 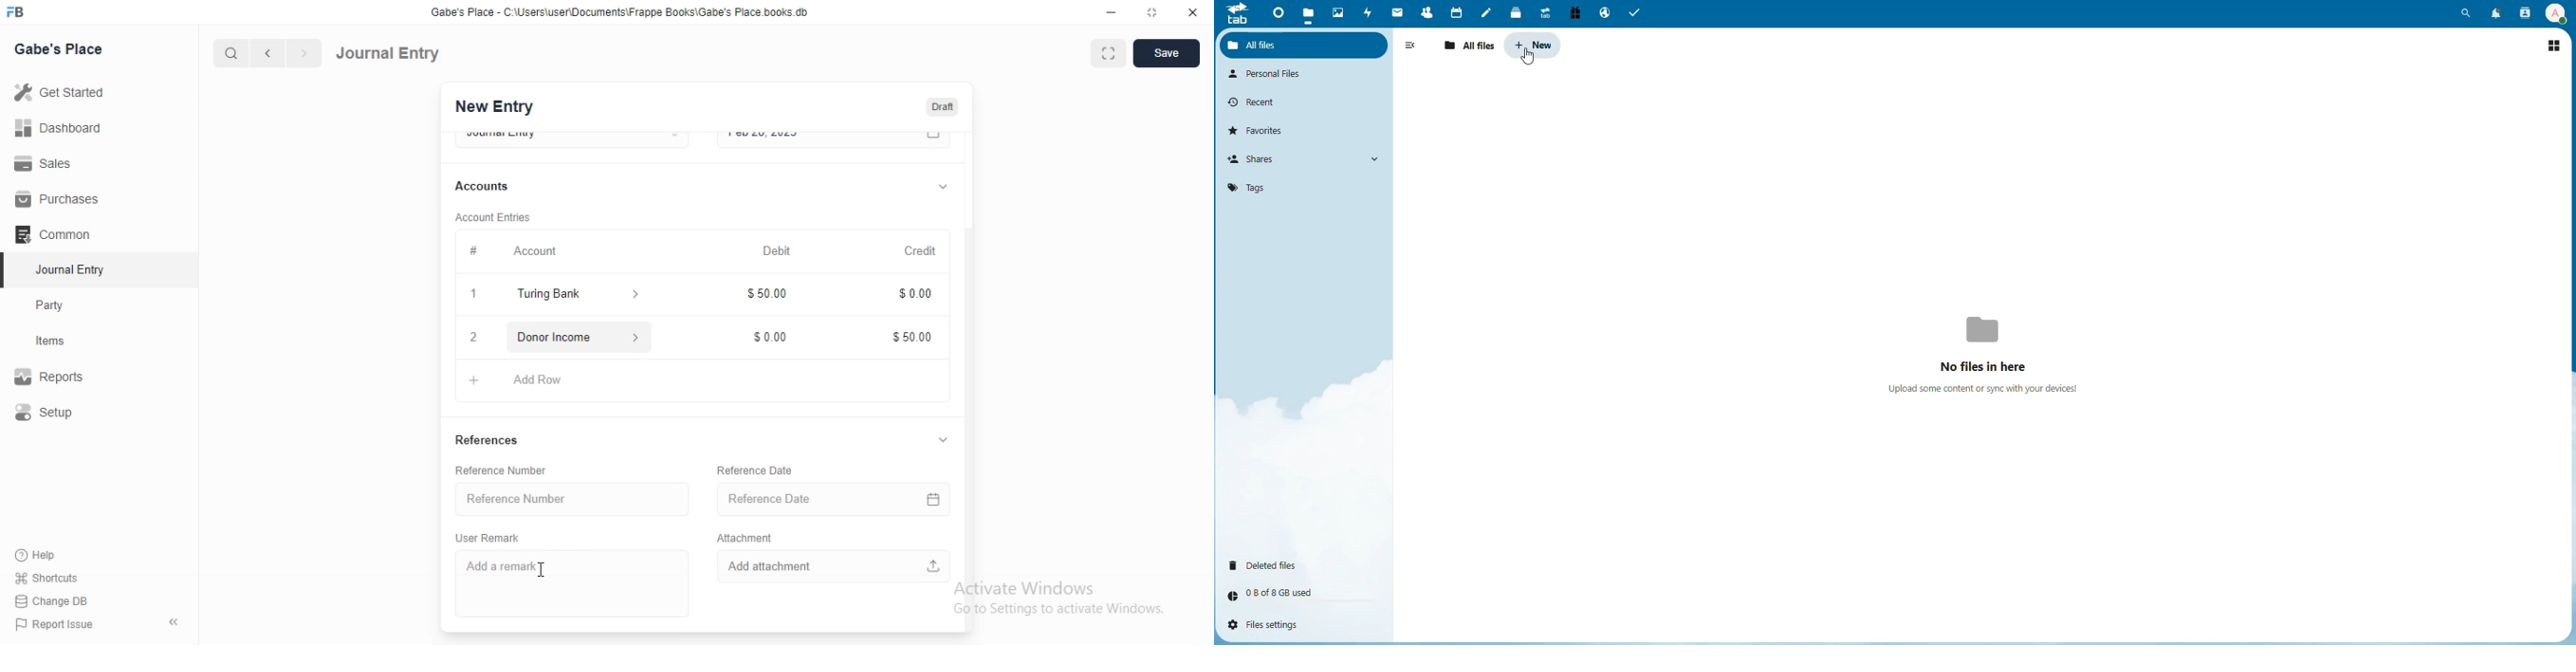 What do you see at coordinates (60, 199) in the screenshot?
I see `Purchases` at bounding box center [60, 199].